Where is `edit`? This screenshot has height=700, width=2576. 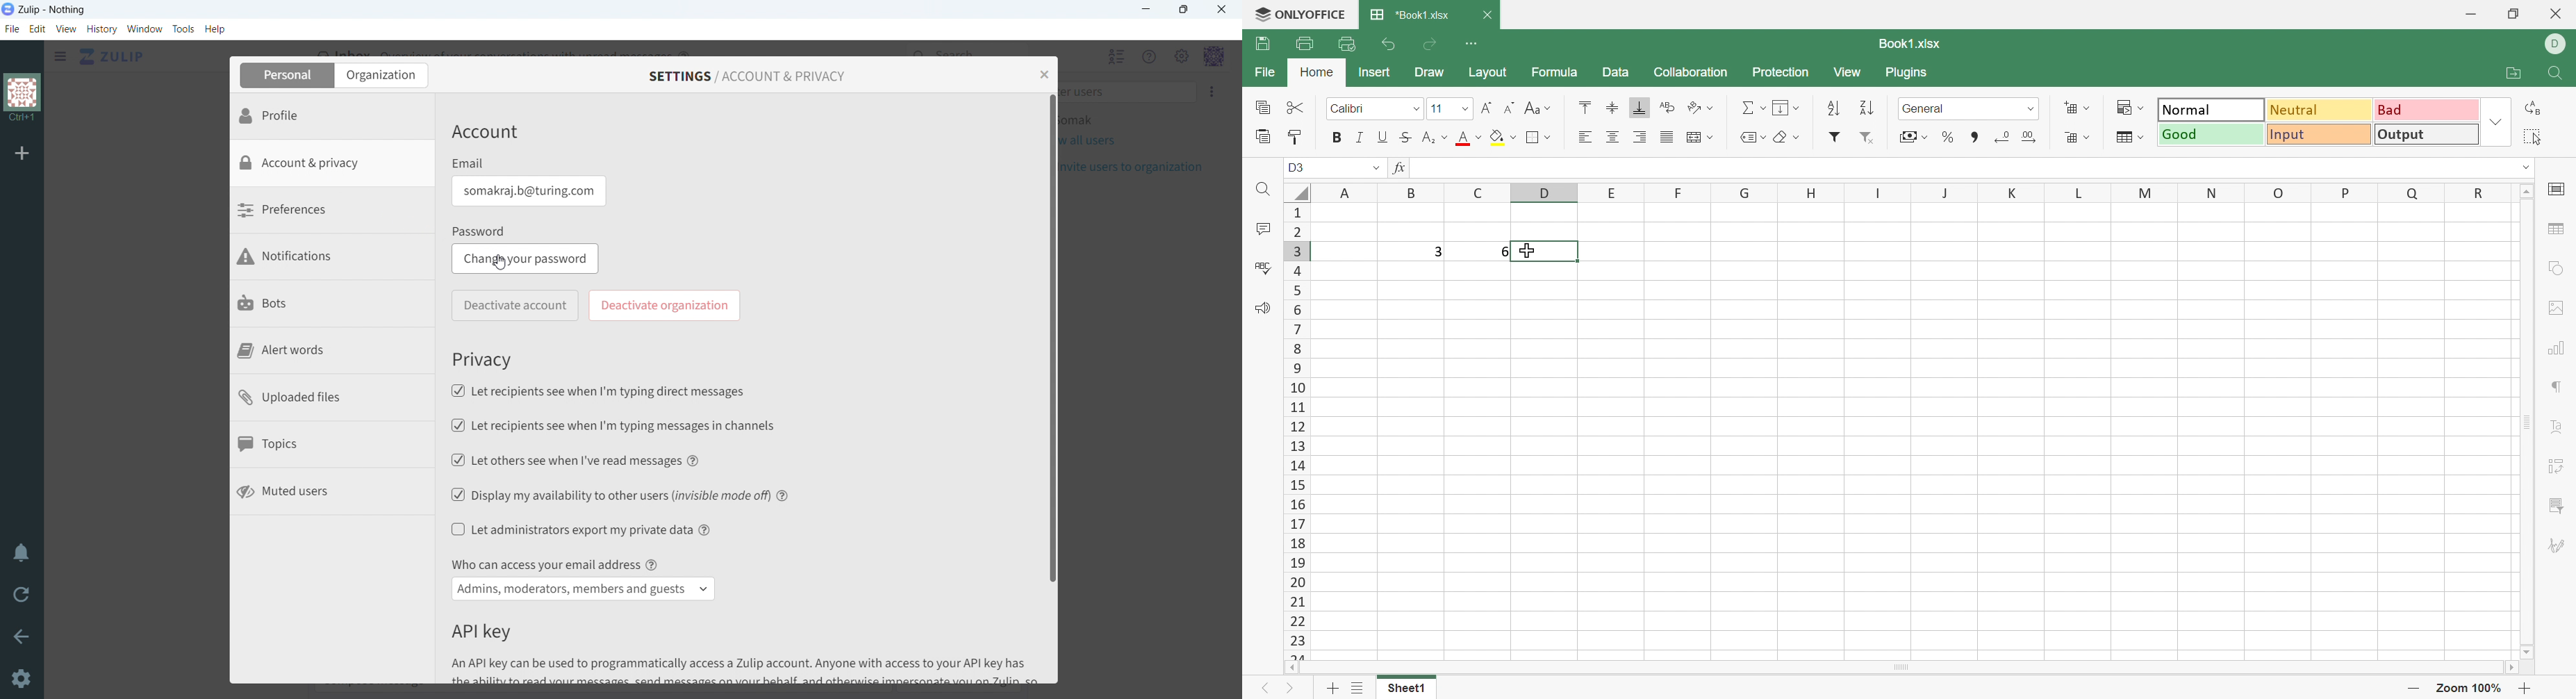
edit is located at coordinates (37, 29).